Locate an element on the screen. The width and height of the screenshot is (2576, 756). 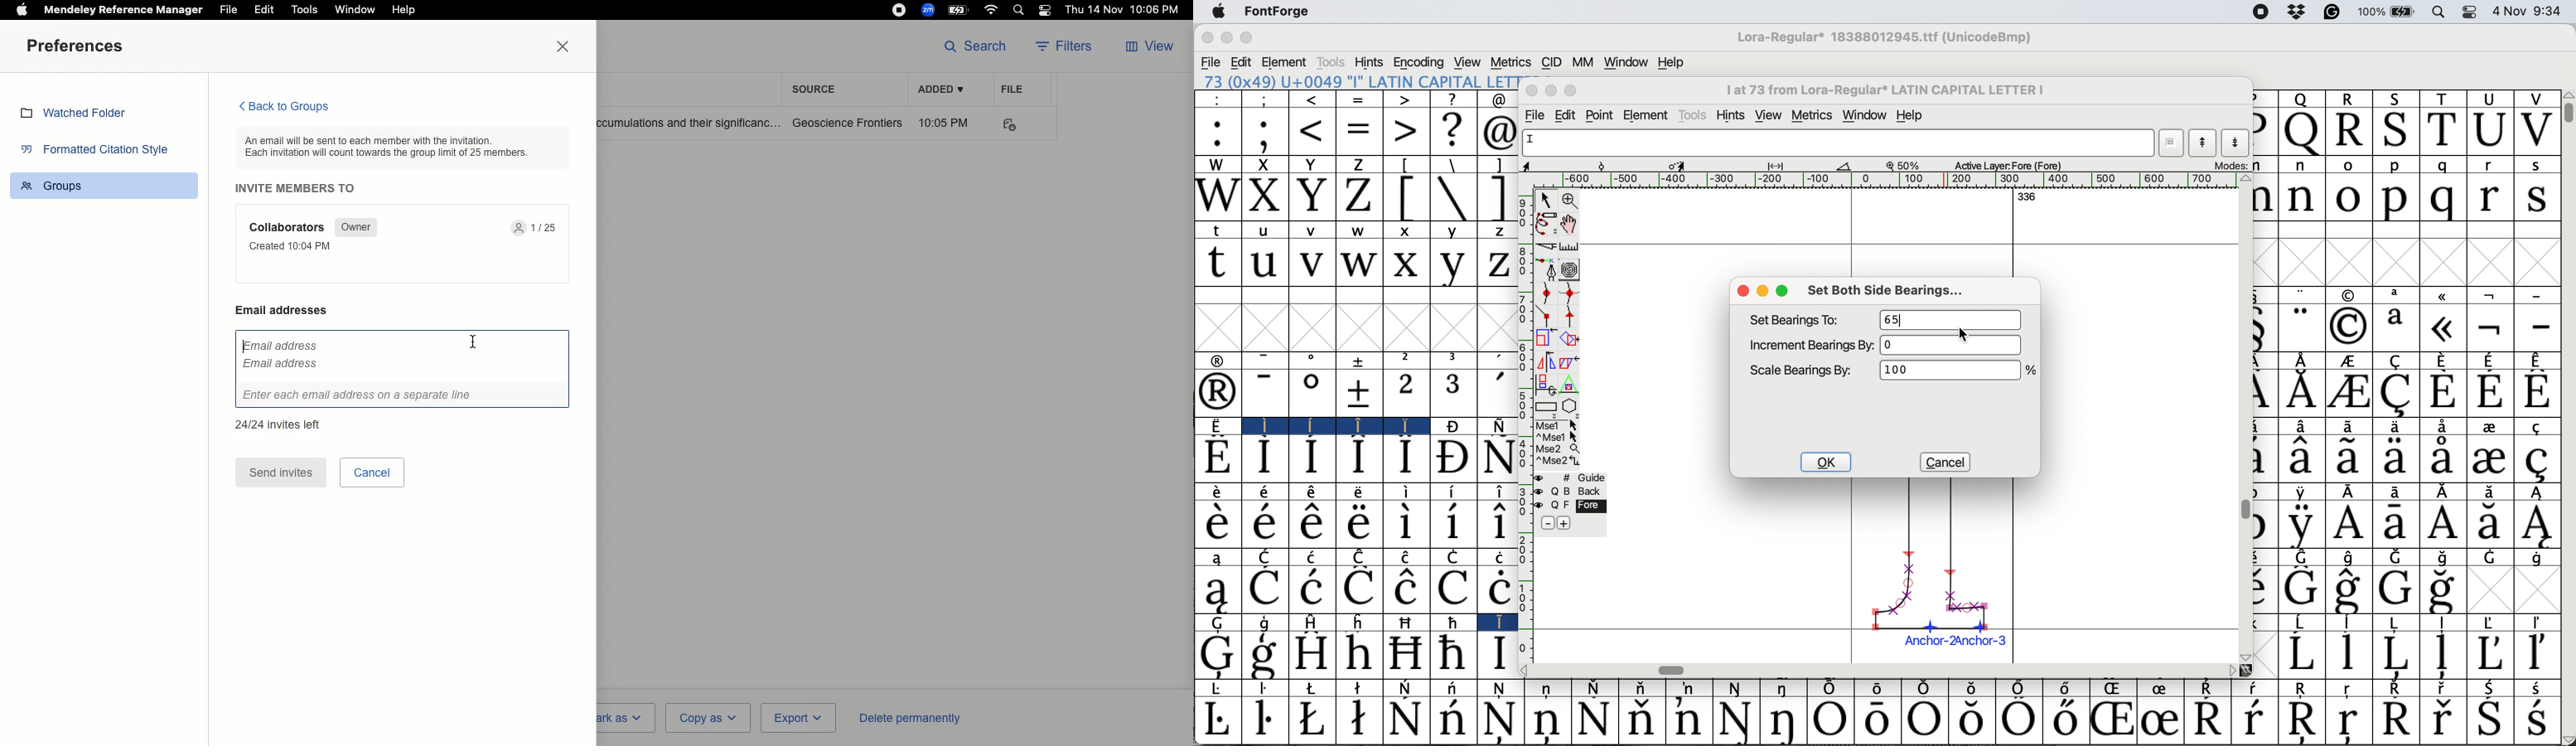
Symbol is located at coordinates (2395, 720).